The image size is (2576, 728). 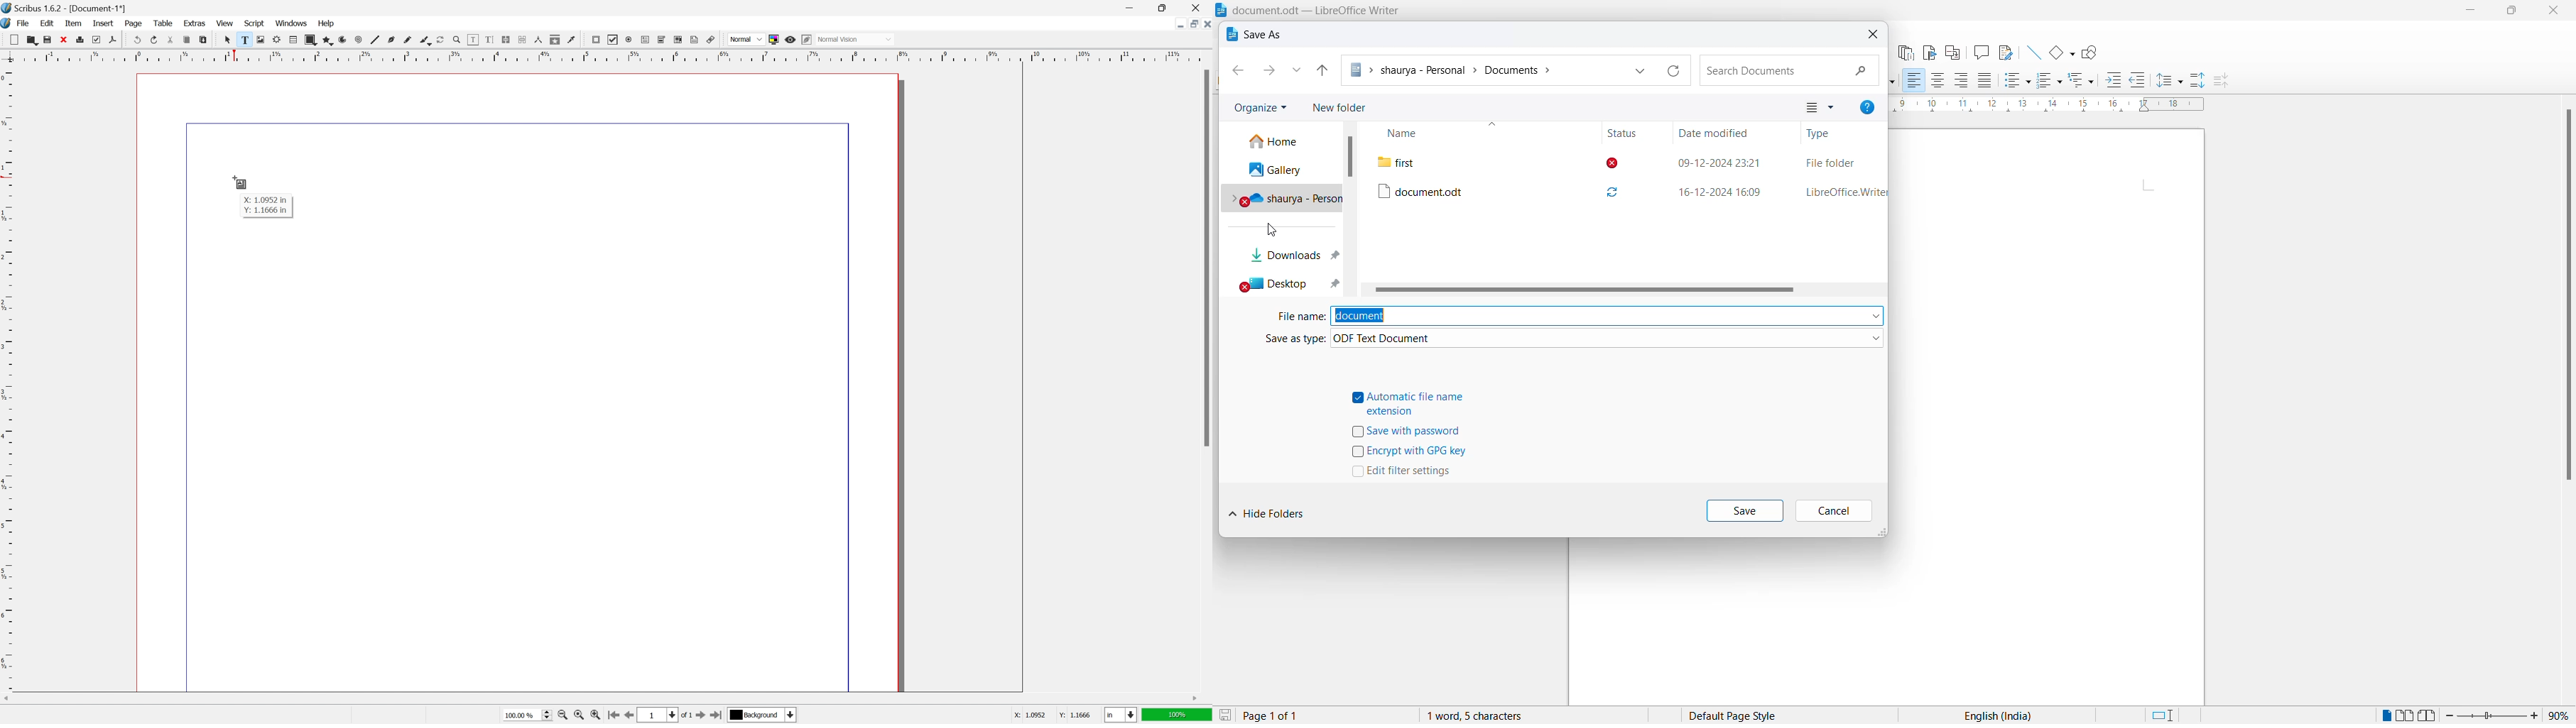 What do you see at coordinates (706, 717) in the screenshot?
I see `go to next` at bounding box center [706, 717].